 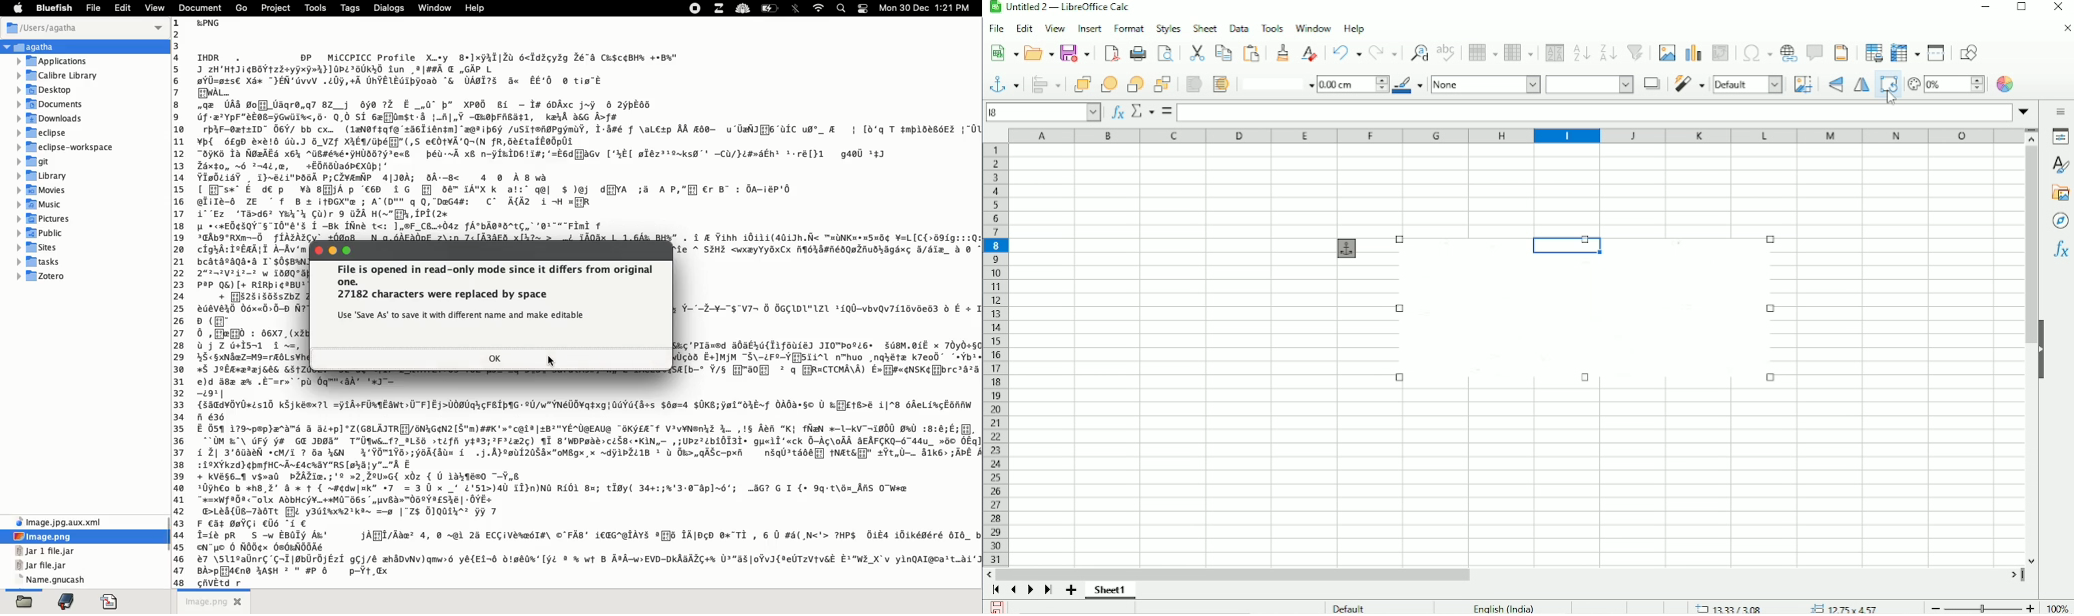 What do you see at coordinates (33, 46) in the screenshot?
I see `Agatha` at bounding box center [33, 46].